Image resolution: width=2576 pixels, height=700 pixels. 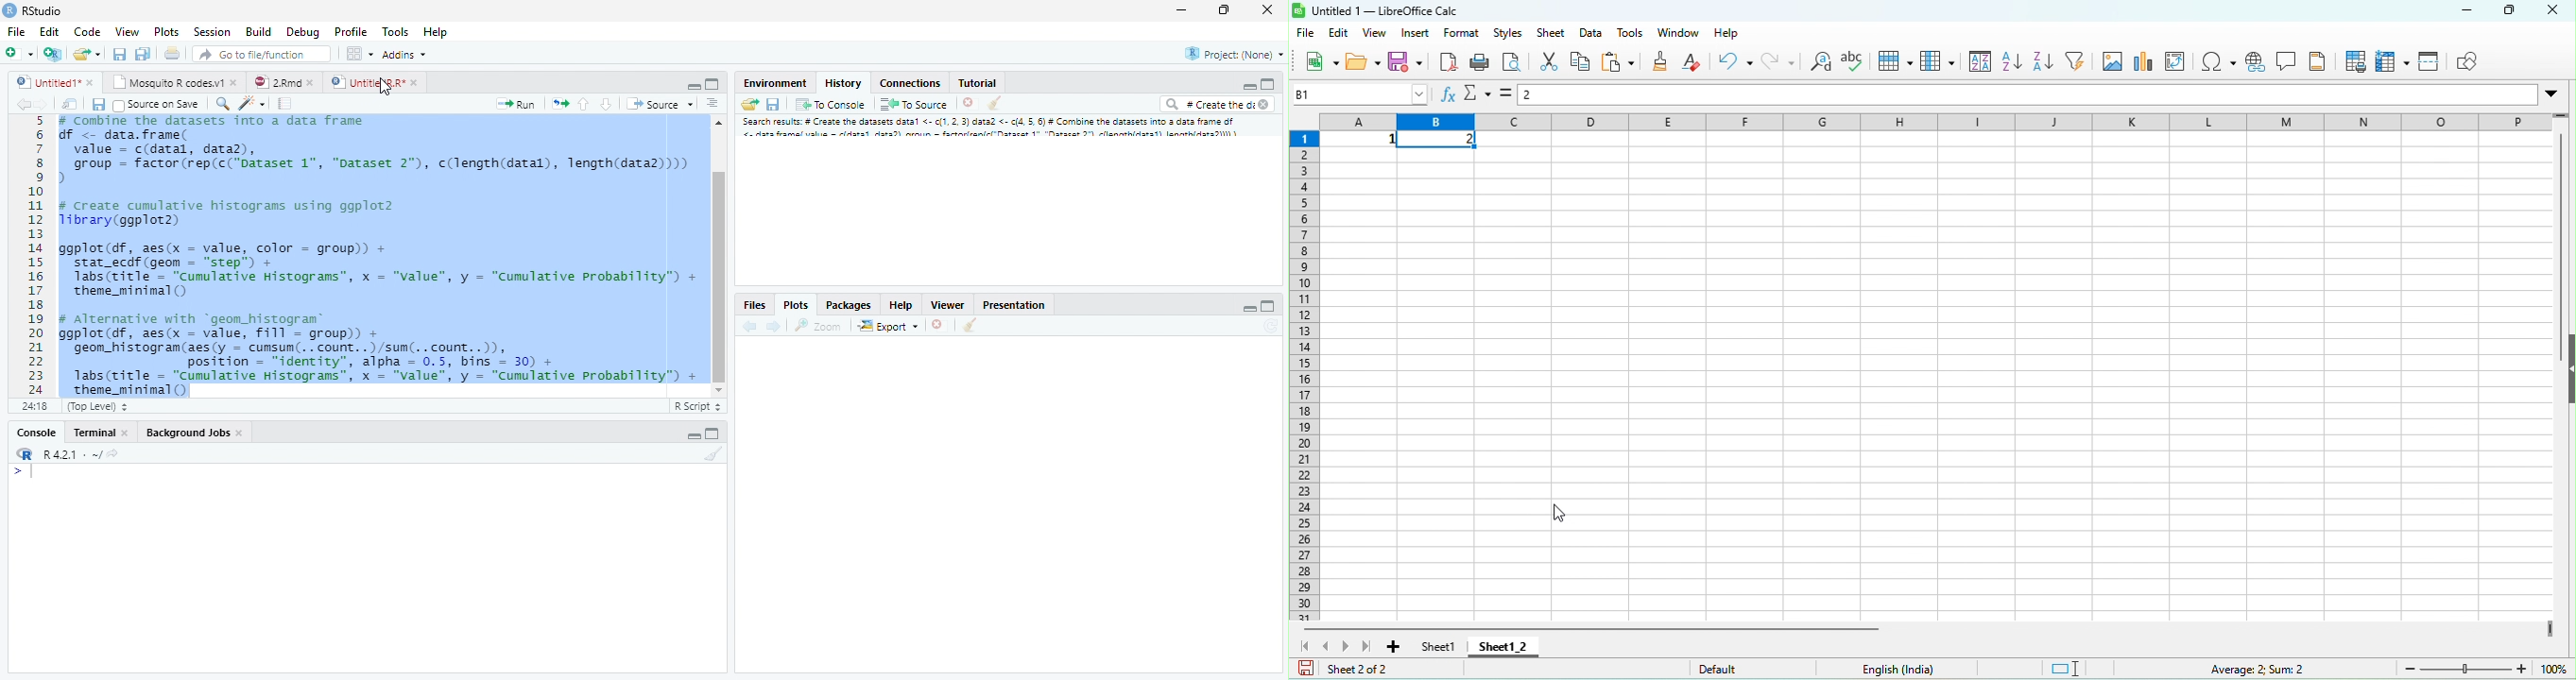 I want to click on Minimize, so click(x=693, y=435).